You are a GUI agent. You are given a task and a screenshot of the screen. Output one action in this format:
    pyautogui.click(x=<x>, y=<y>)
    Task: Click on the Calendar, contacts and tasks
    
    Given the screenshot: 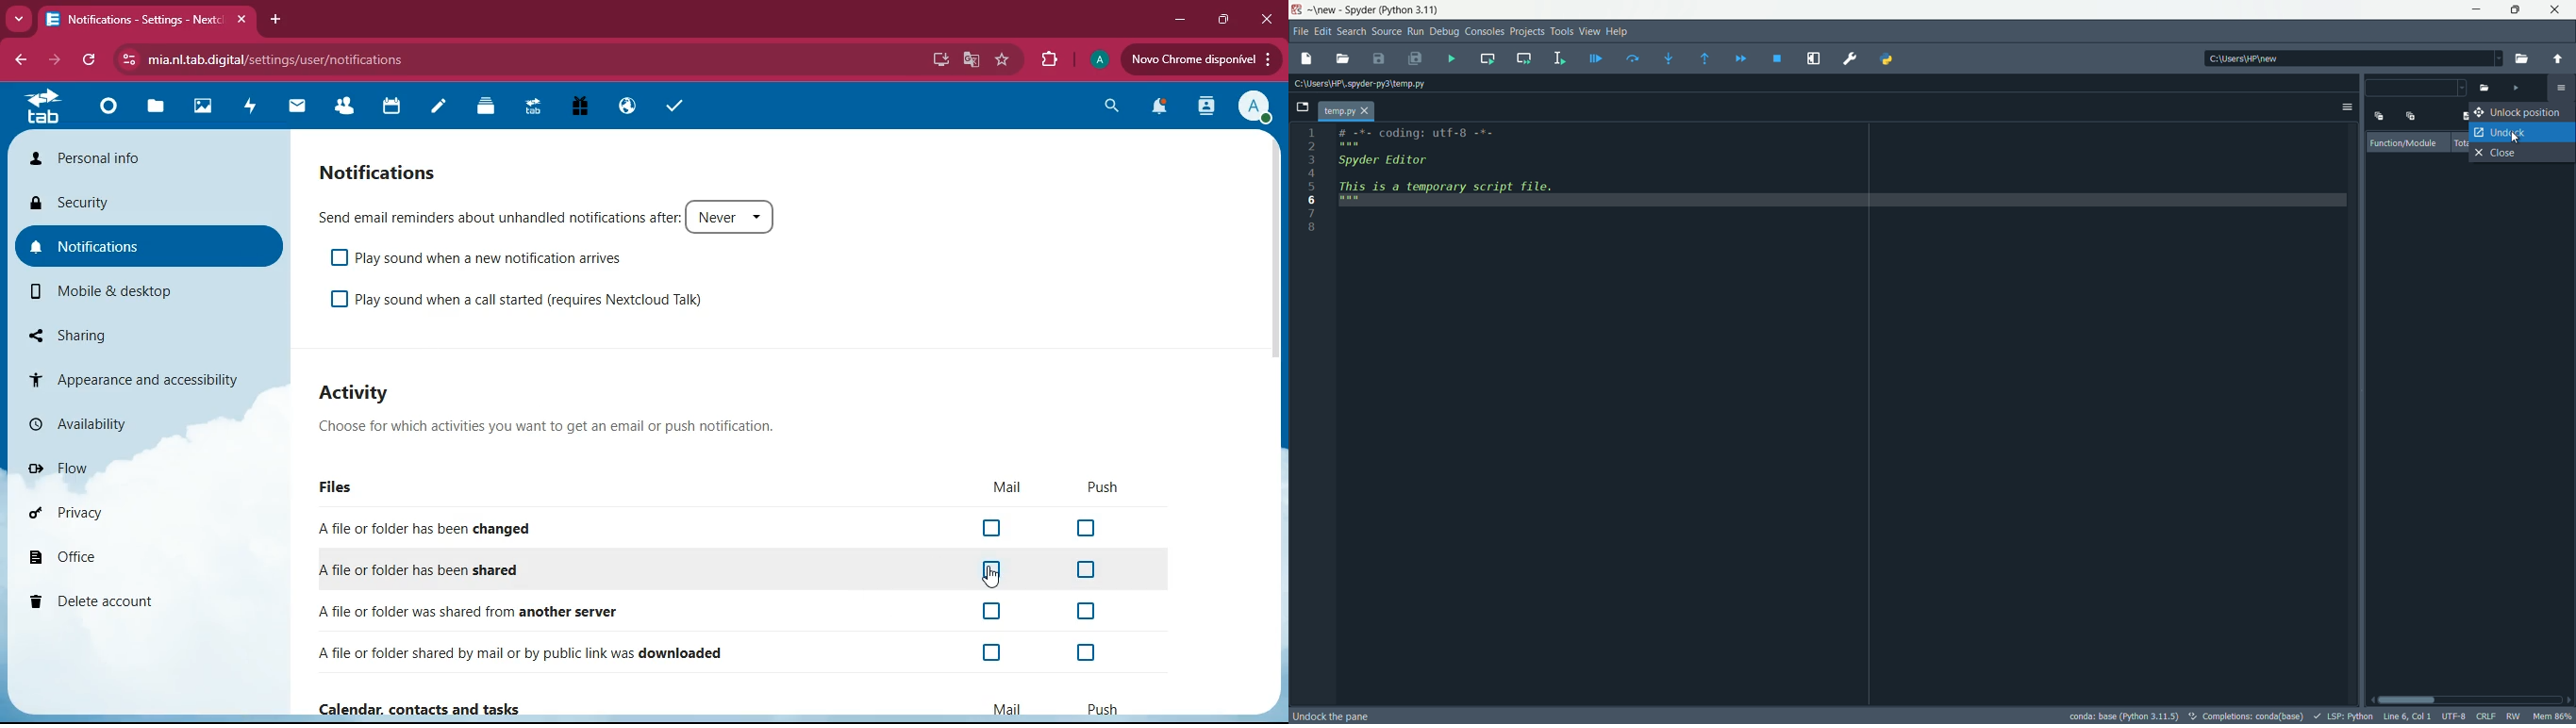 What is the action you would take?
    pyautogui.click(x=420, y=710)
    